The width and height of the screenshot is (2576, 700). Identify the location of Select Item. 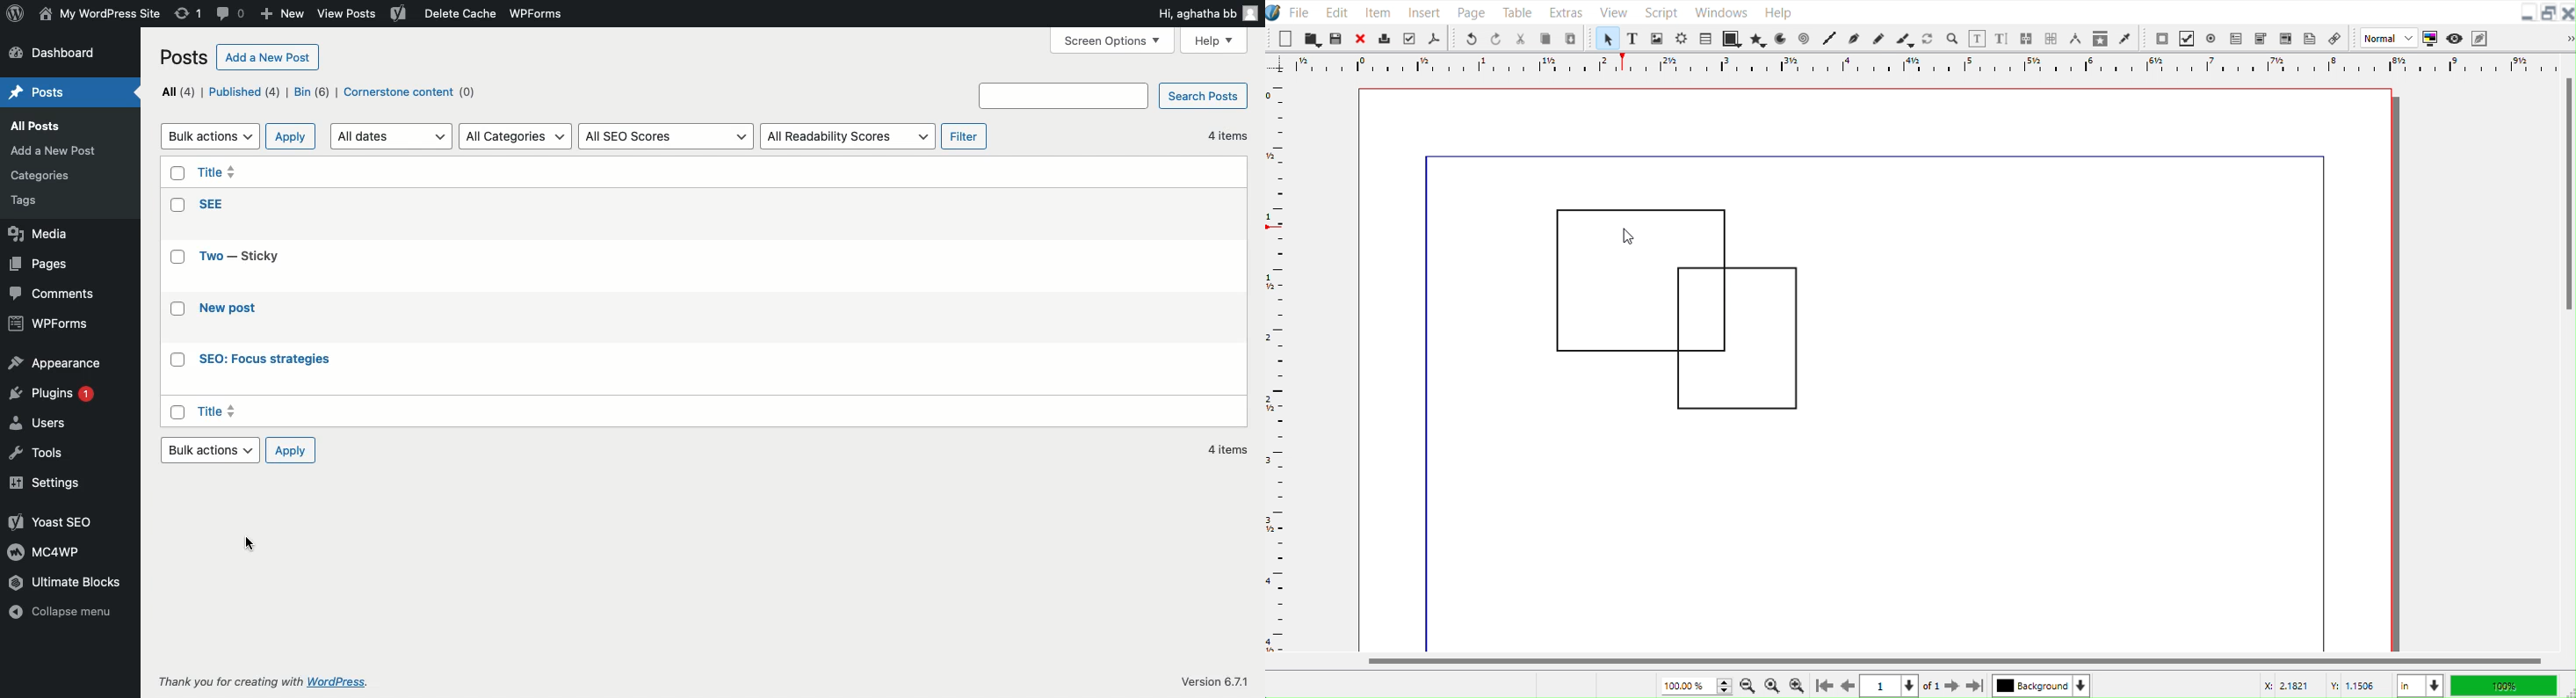
(1608, 39).